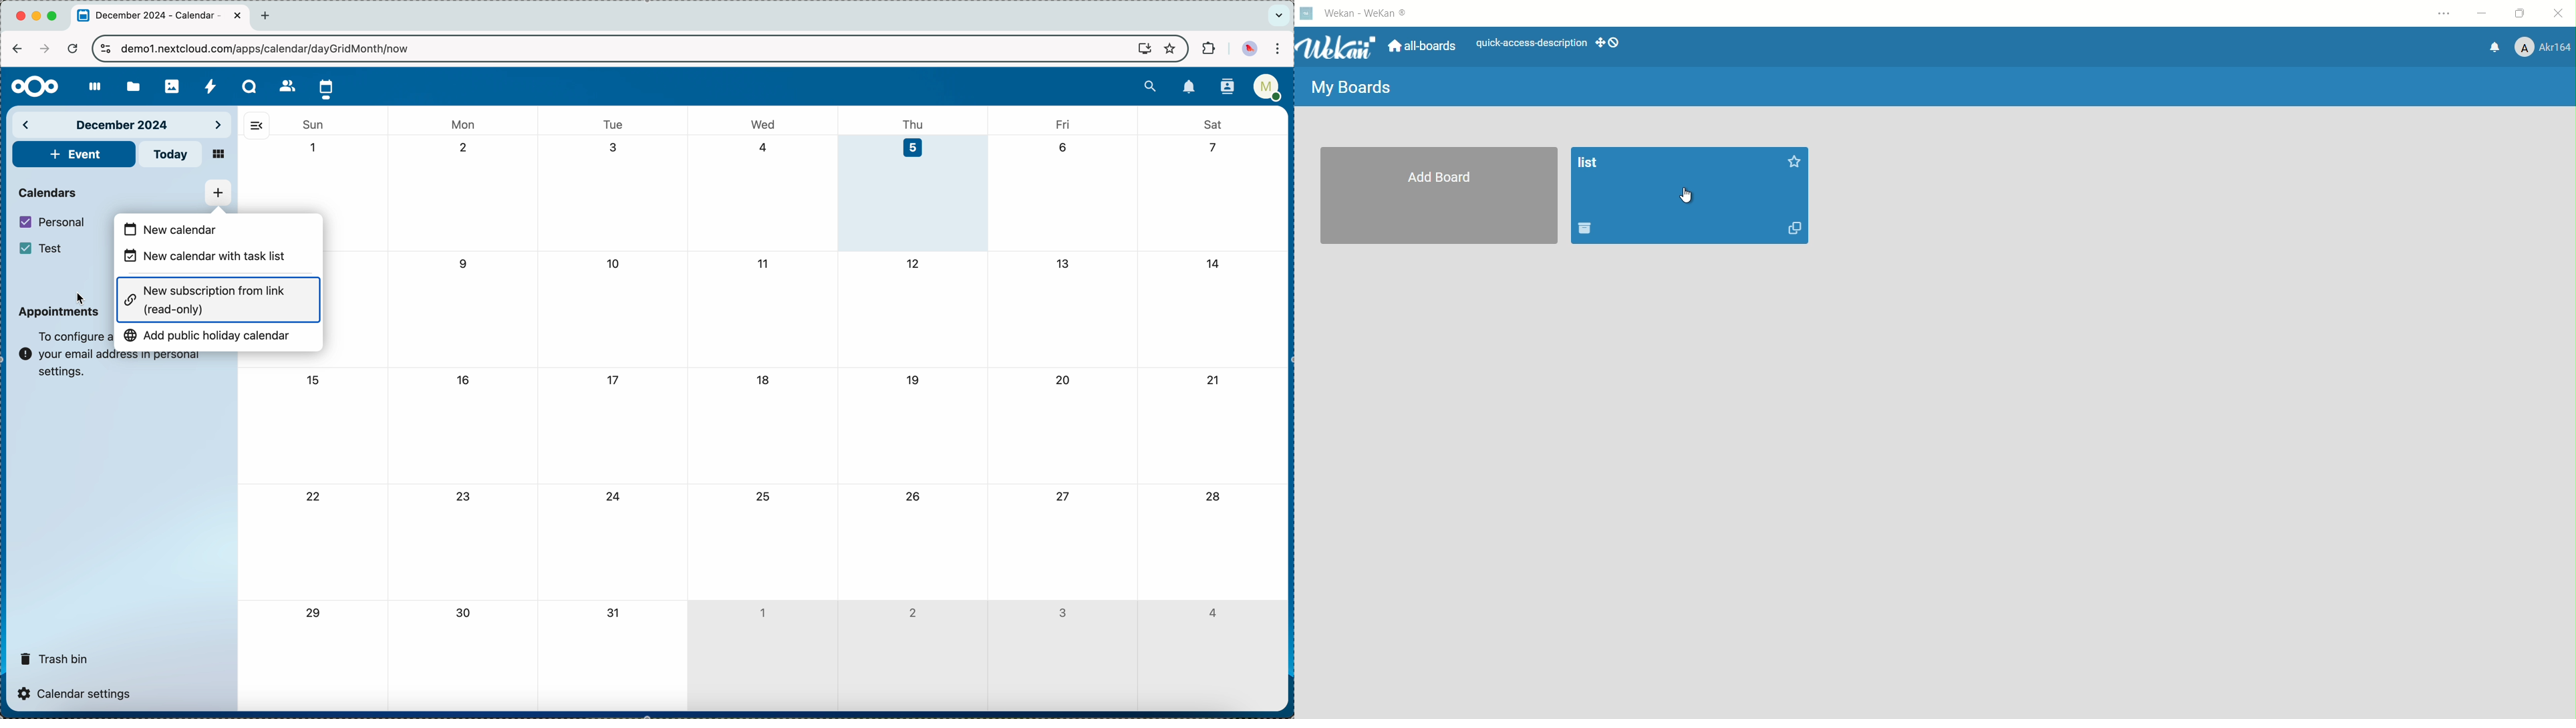 Image resolution: width=2576 pixels, height=728 pixels. I want to click on search tabs, so click(1278, 15).